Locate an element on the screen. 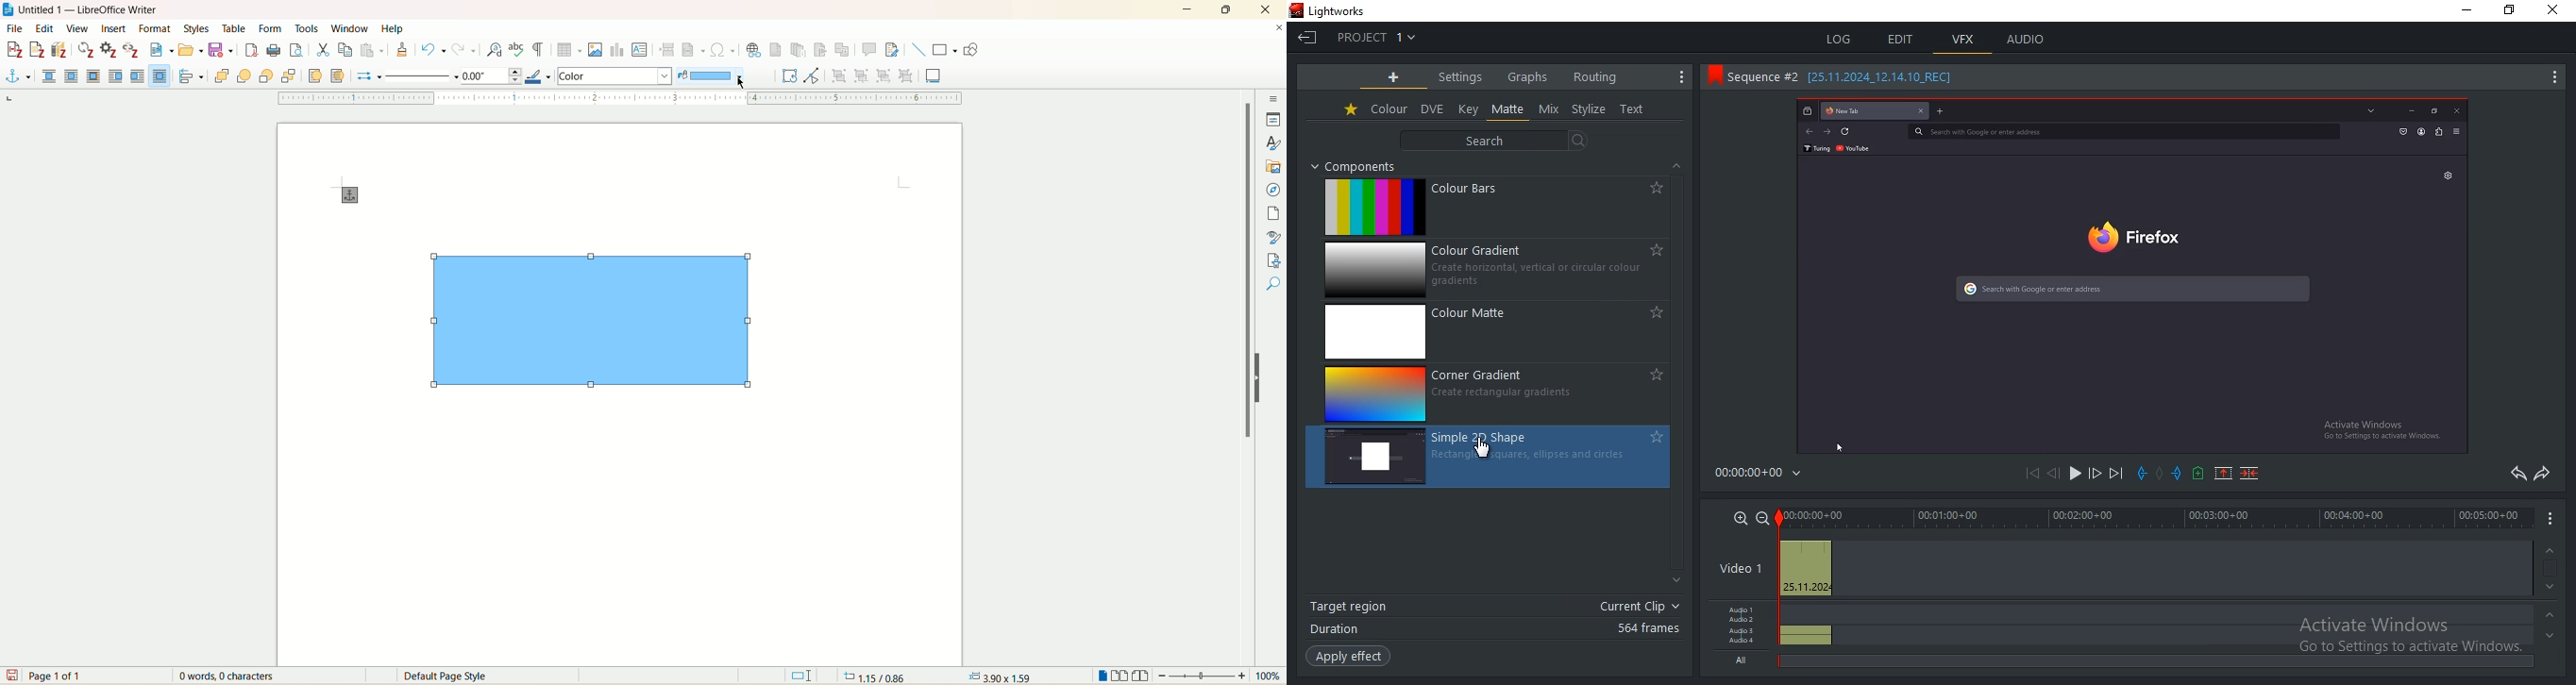 The image size is (2576, 700). pint group mode is located at coordinates (812, 76).